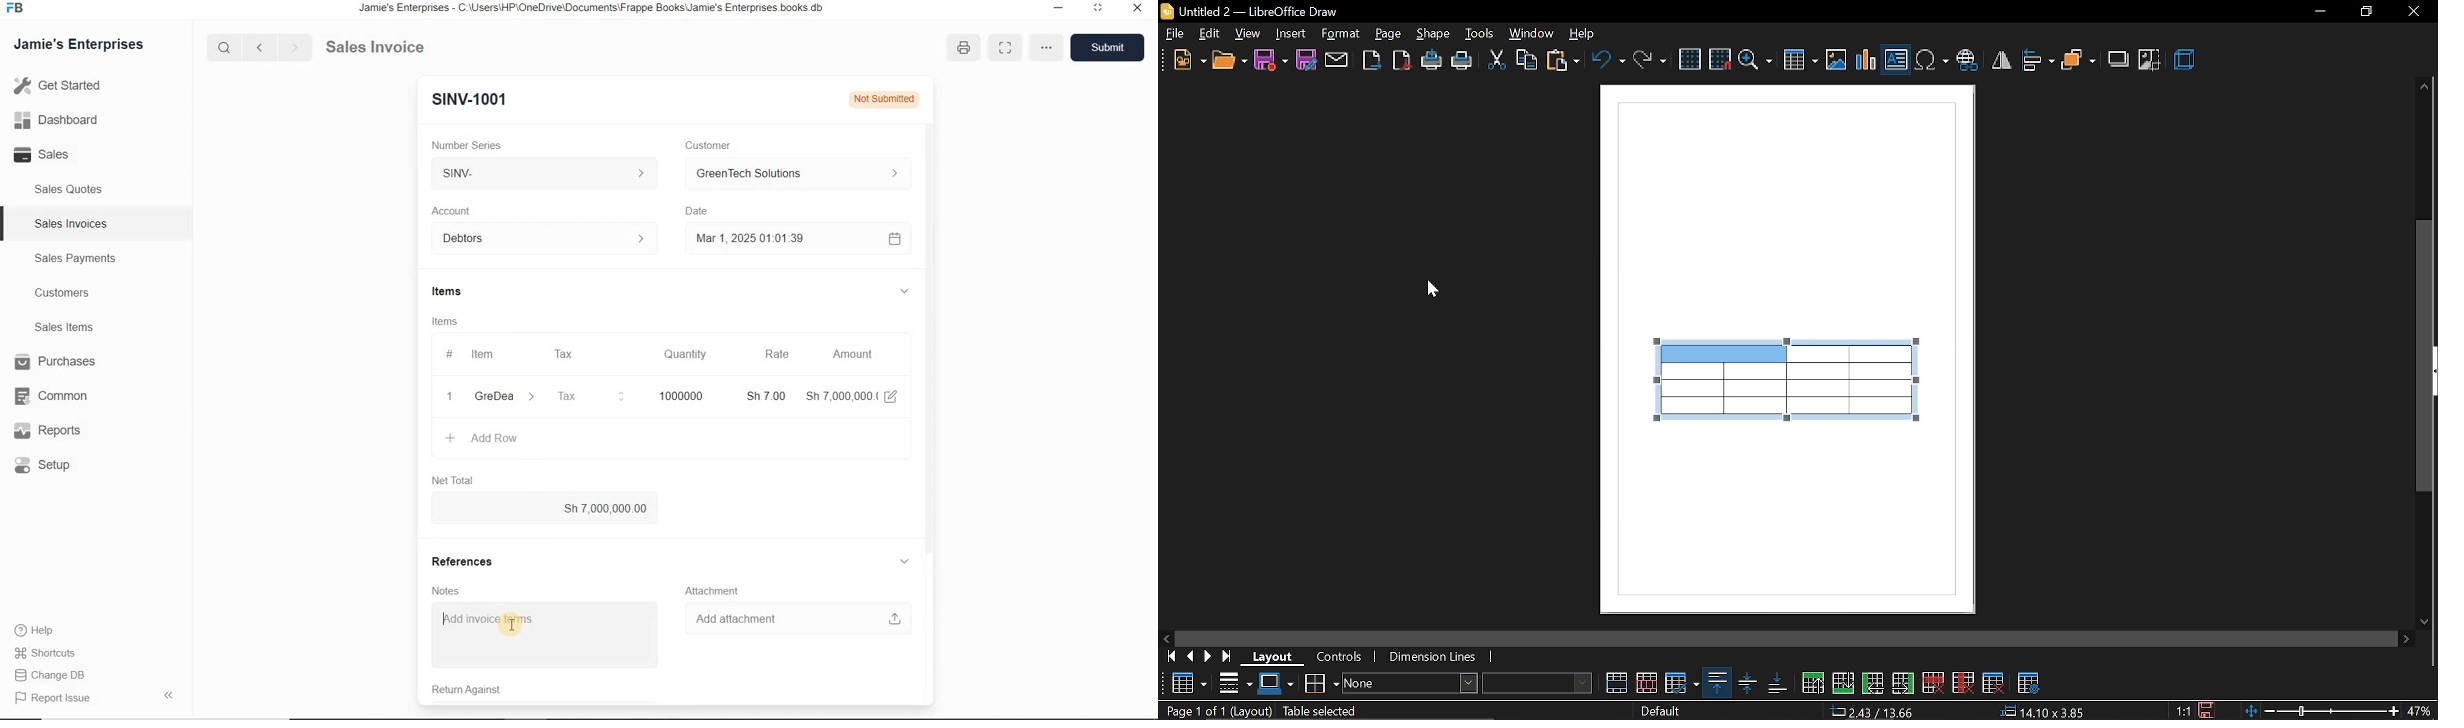  I want to click on print, so click(1463, 62).